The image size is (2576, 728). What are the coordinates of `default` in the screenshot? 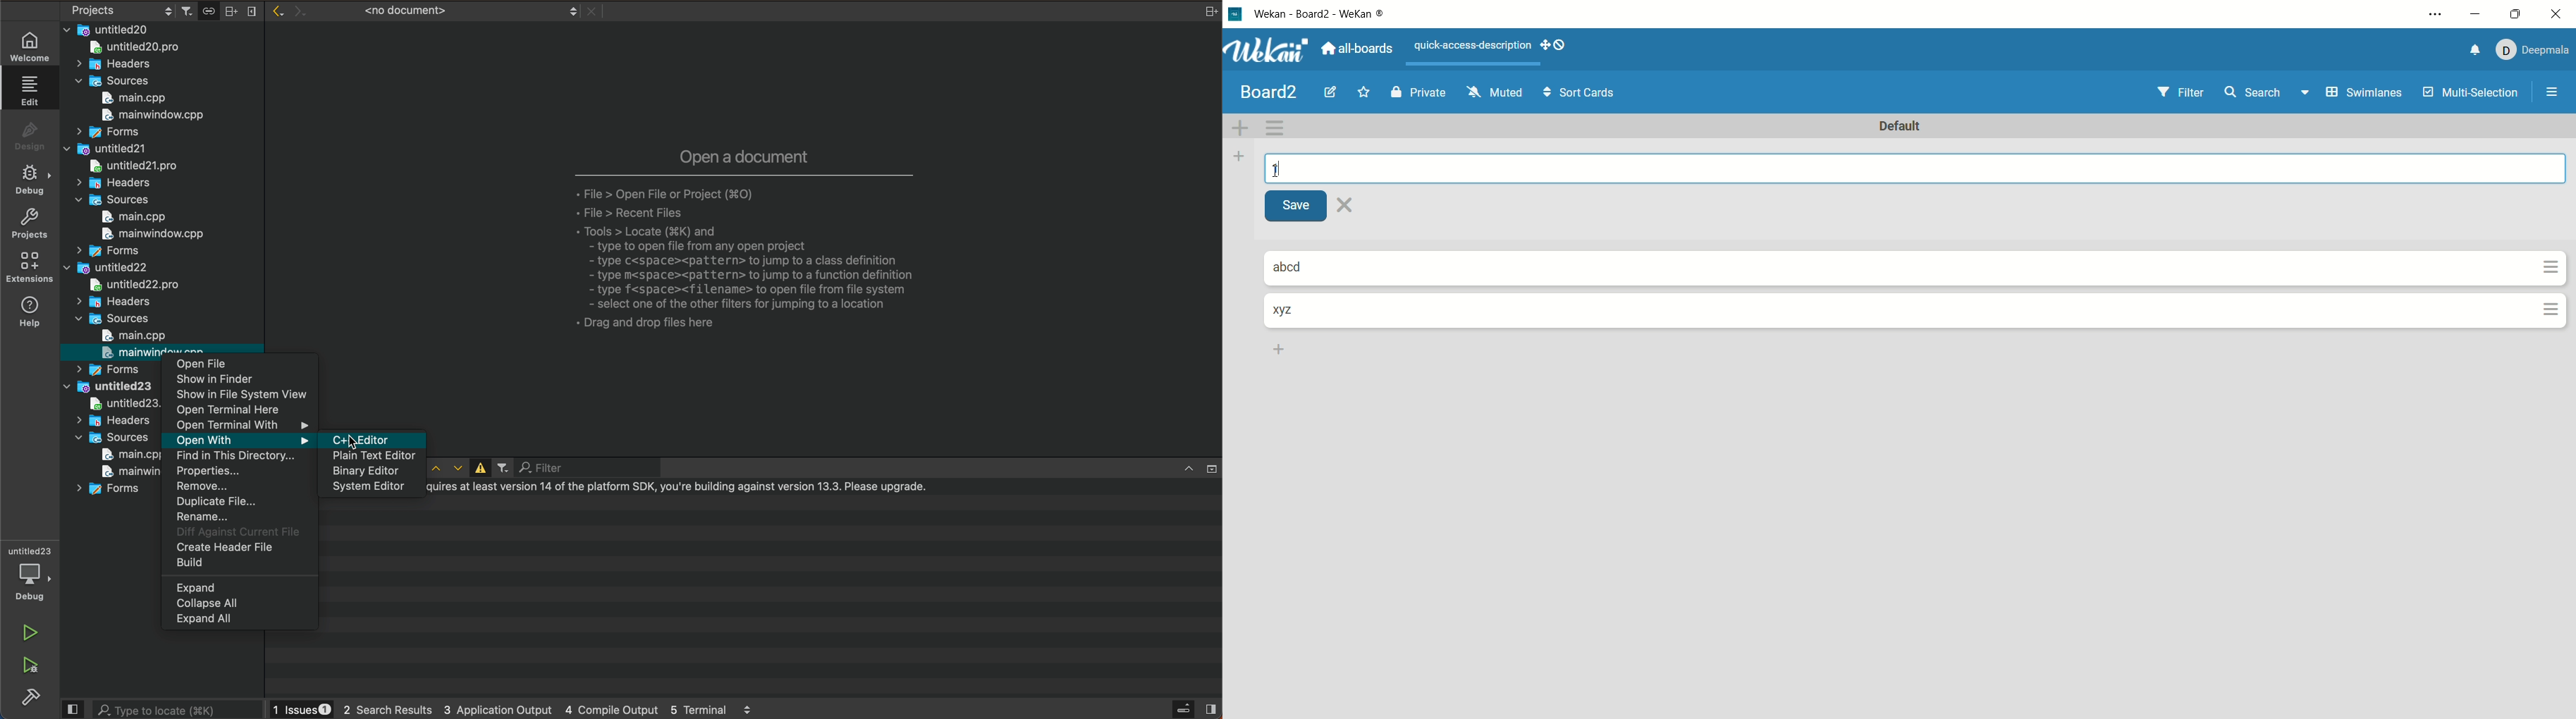 It's located at (1906, 128).